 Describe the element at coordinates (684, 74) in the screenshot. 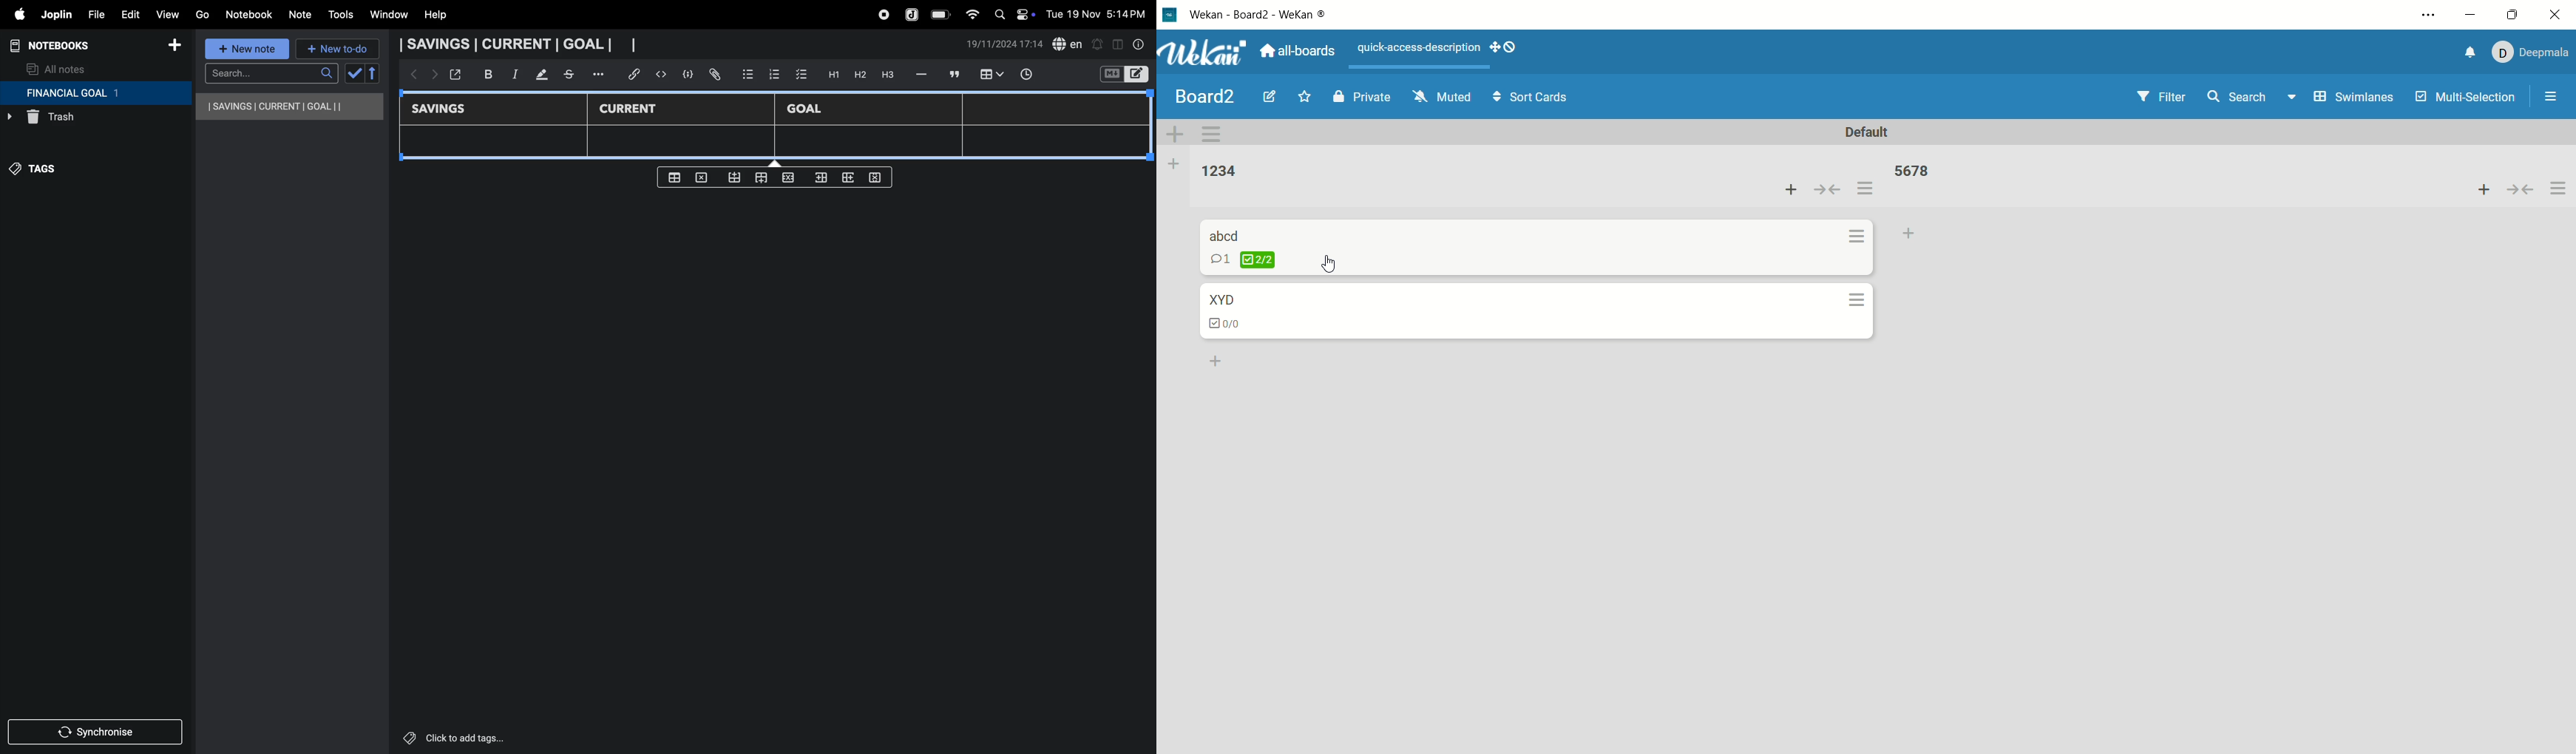

I see `code block` at that location.